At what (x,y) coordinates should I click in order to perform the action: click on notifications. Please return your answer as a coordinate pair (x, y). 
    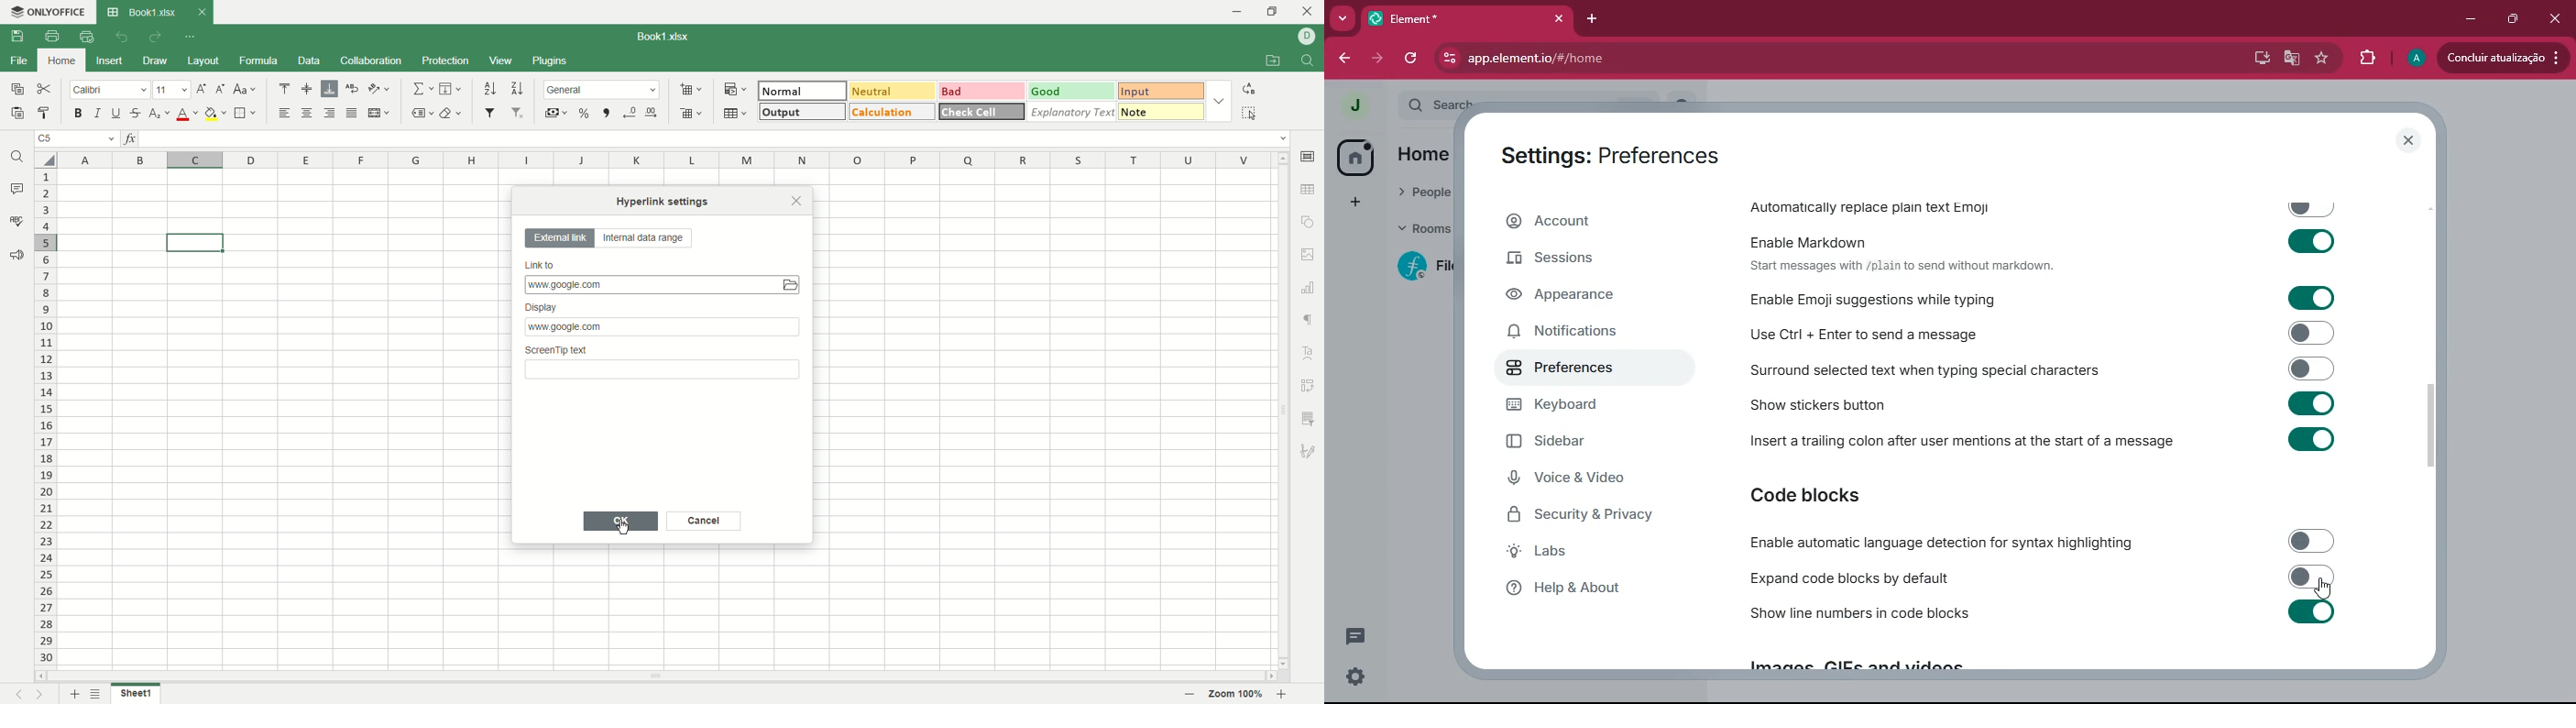
    Looking at the image, I should click on (1584, 334).